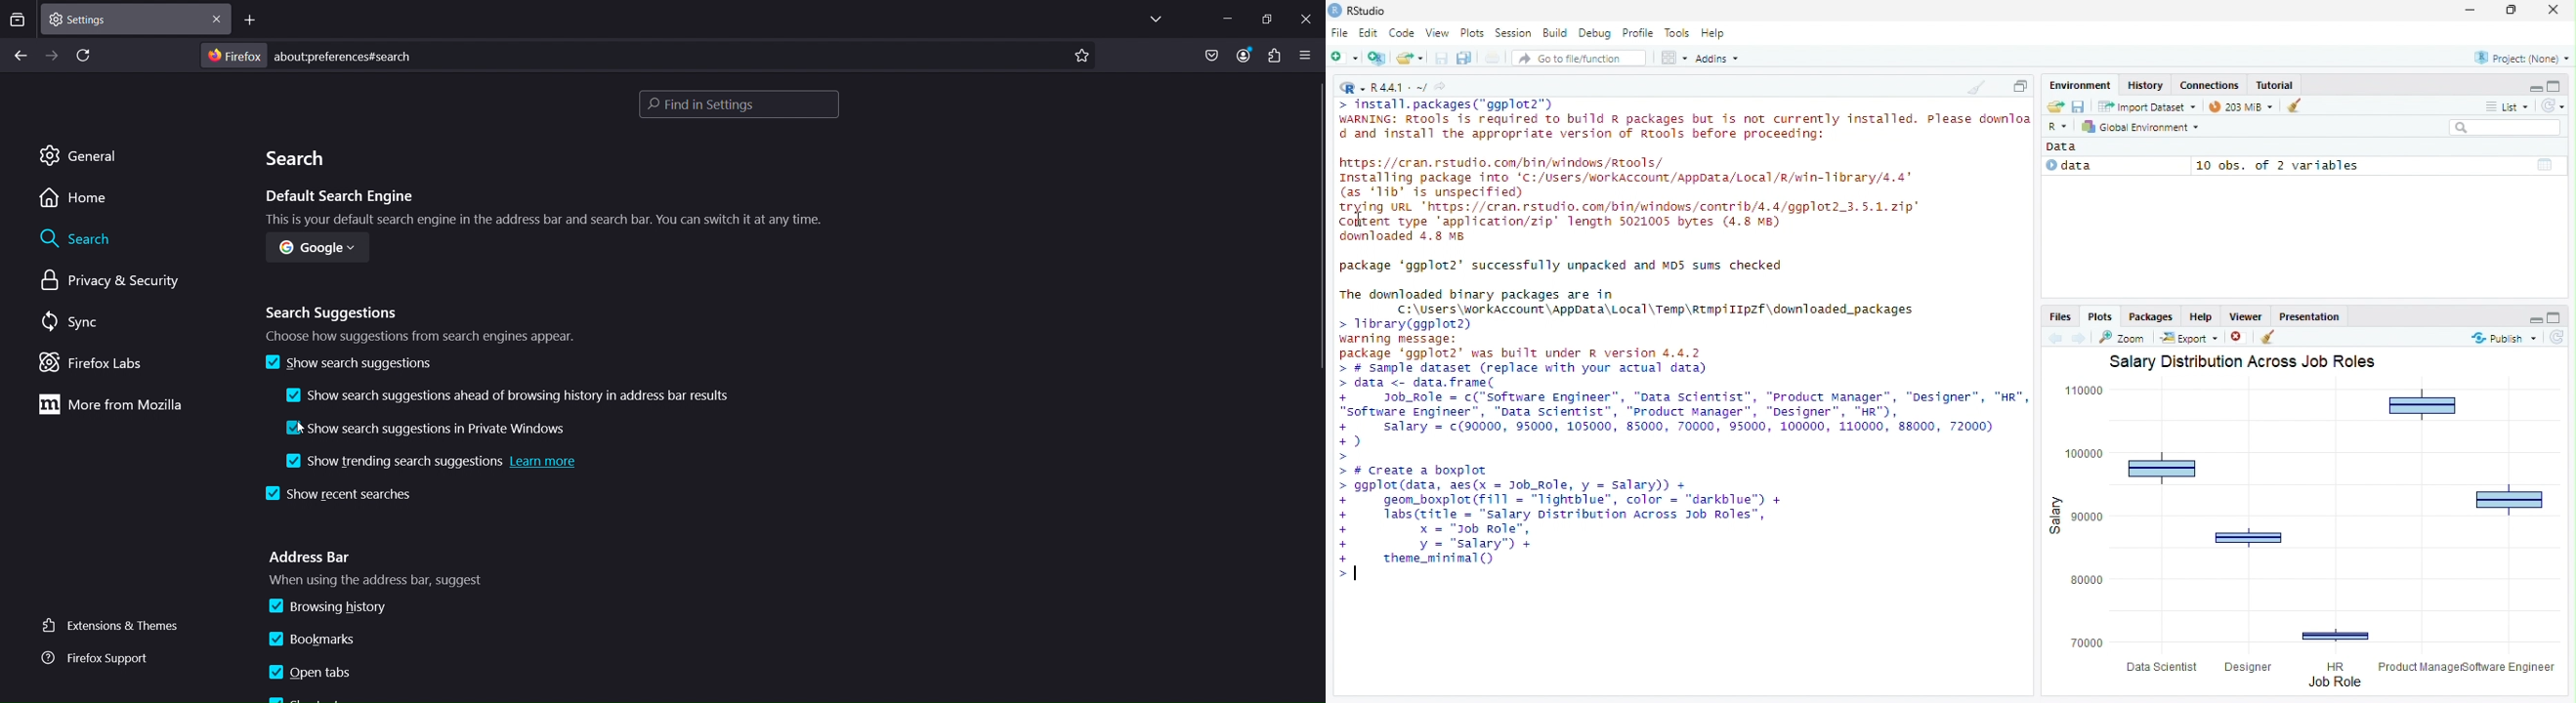 This screenshot has width=2576, height=728. What do you see at coordinates (2276, 85) in the screenshot?
I see `Tutorial` at bounding box center [2276, 85].